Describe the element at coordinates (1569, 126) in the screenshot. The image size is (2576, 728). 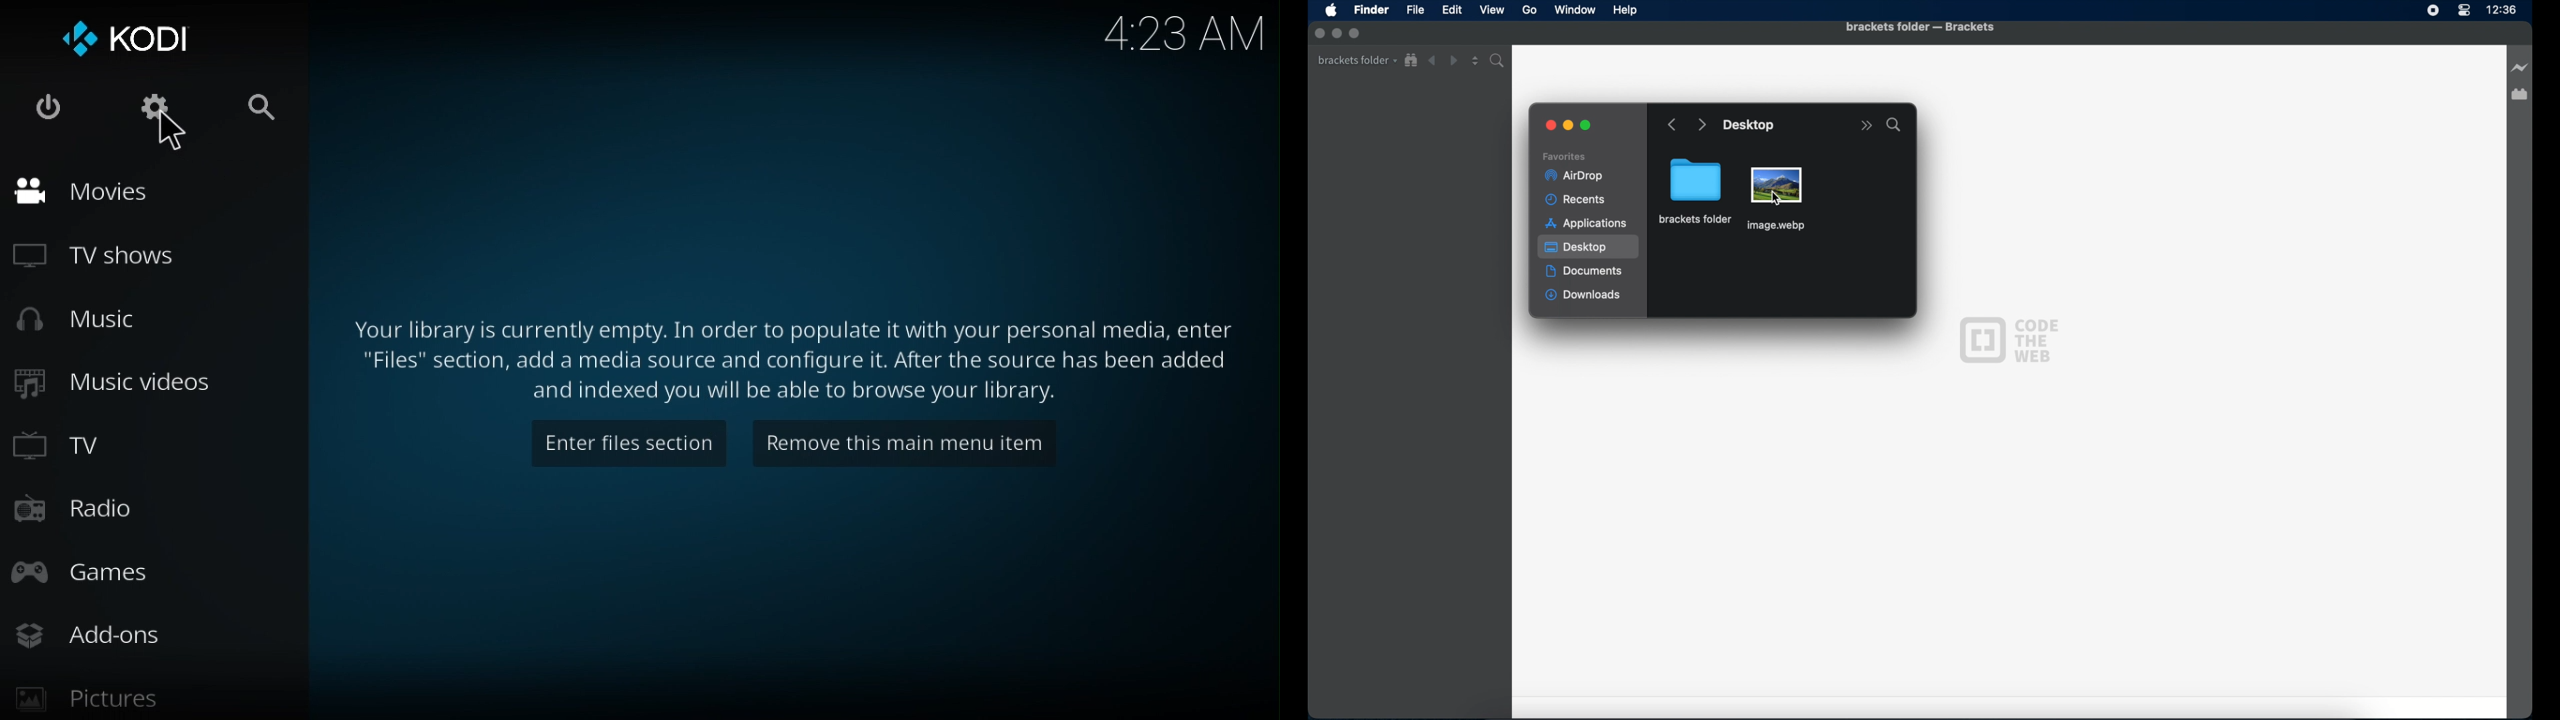
I see `minimize` at that location.